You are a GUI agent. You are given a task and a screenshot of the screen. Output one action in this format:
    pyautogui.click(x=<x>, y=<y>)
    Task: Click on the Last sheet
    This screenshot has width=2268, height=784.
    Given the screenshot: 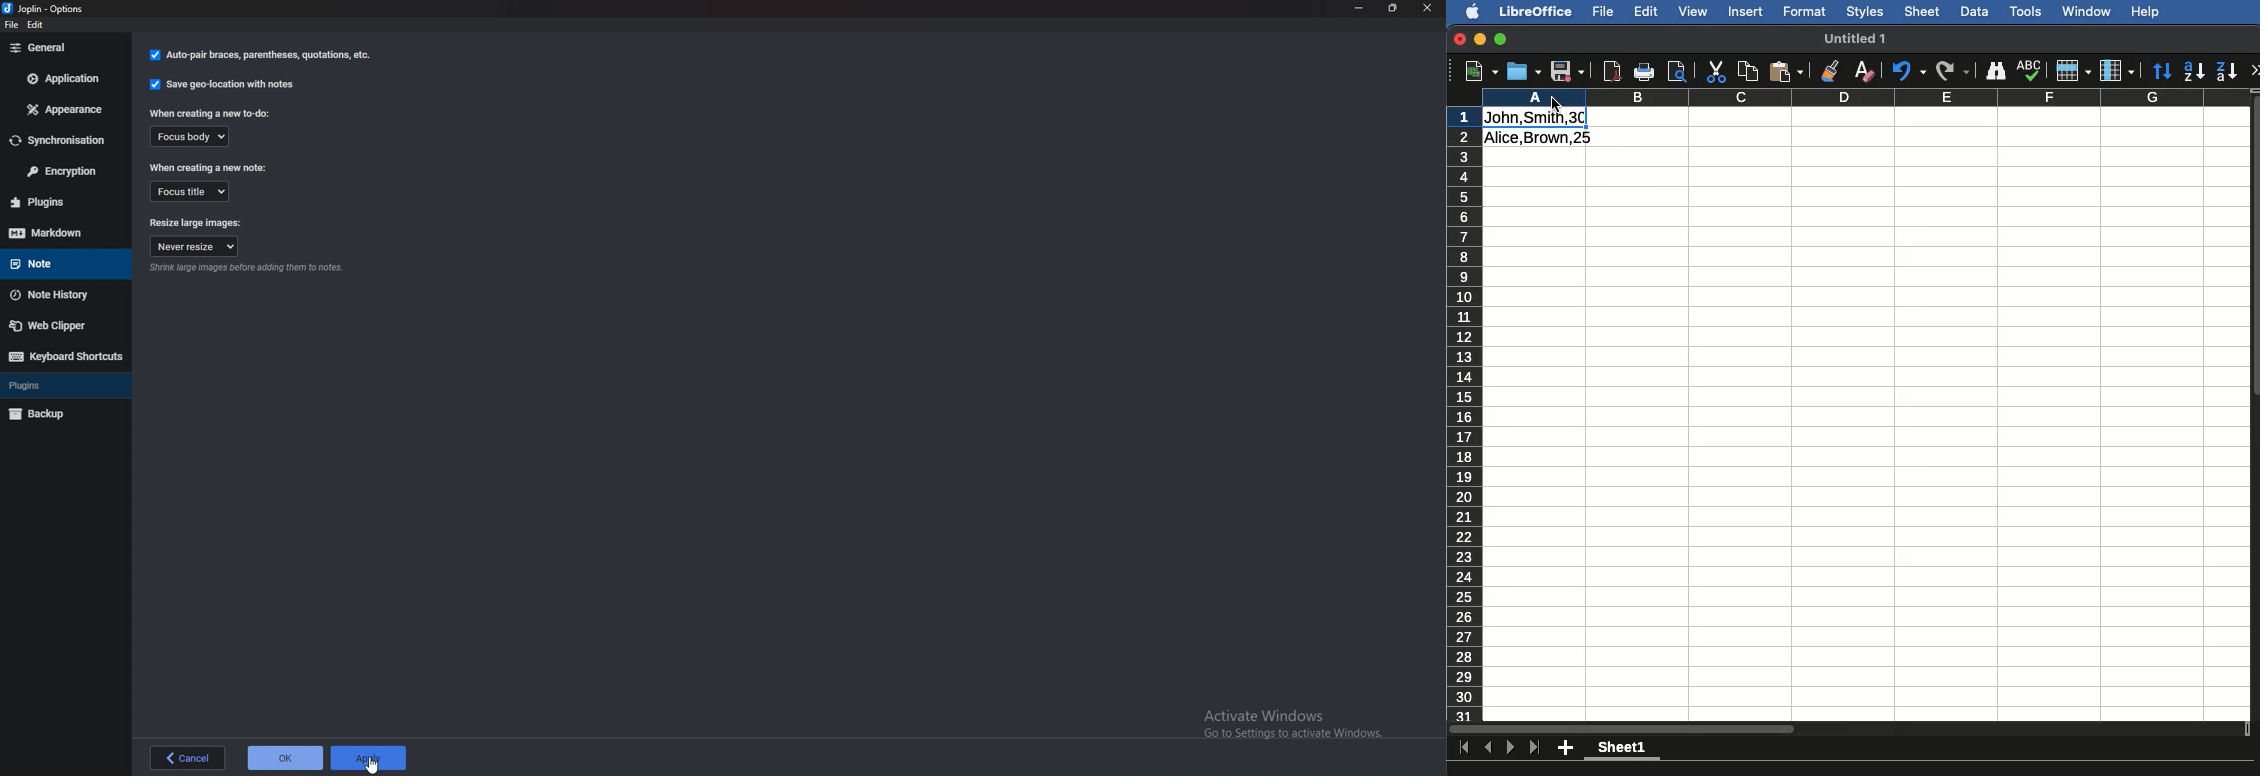 What is the action you would take?
    pyautogui.click(x=1534, y=748)
    